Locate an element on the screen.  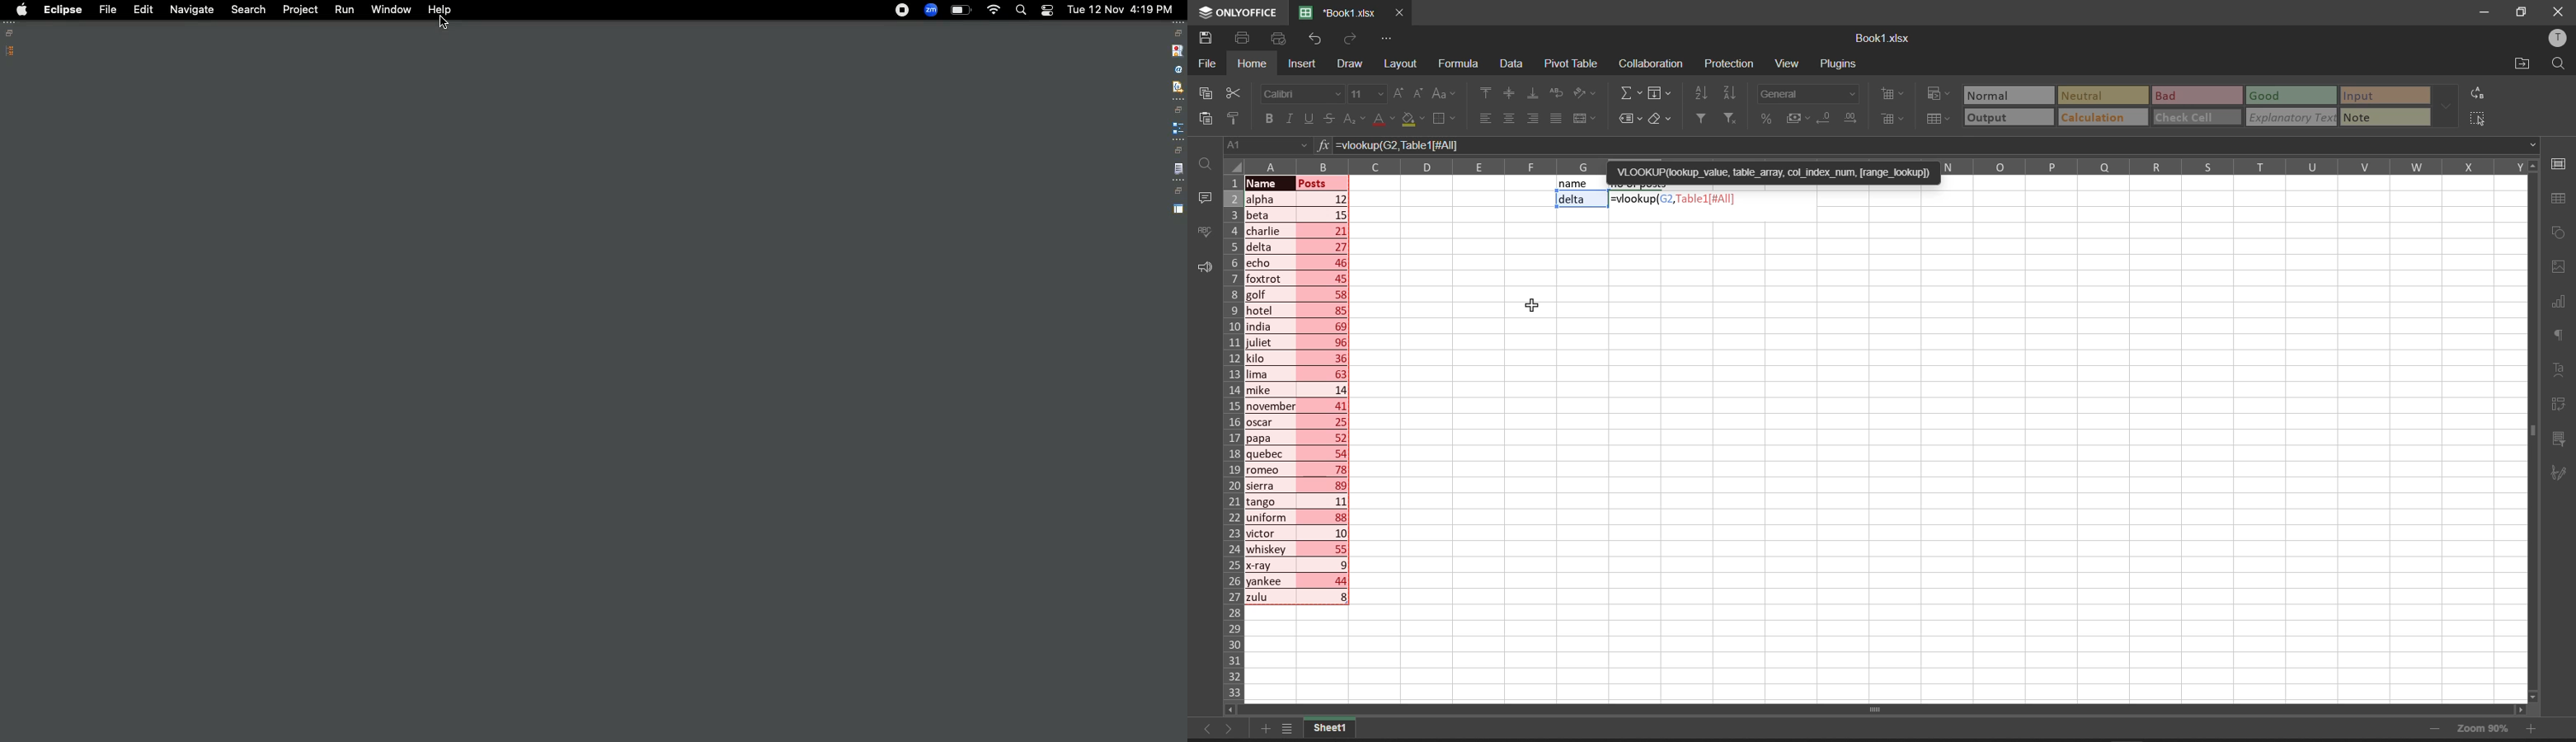
chart settings is located at coordinates (2564, 302).